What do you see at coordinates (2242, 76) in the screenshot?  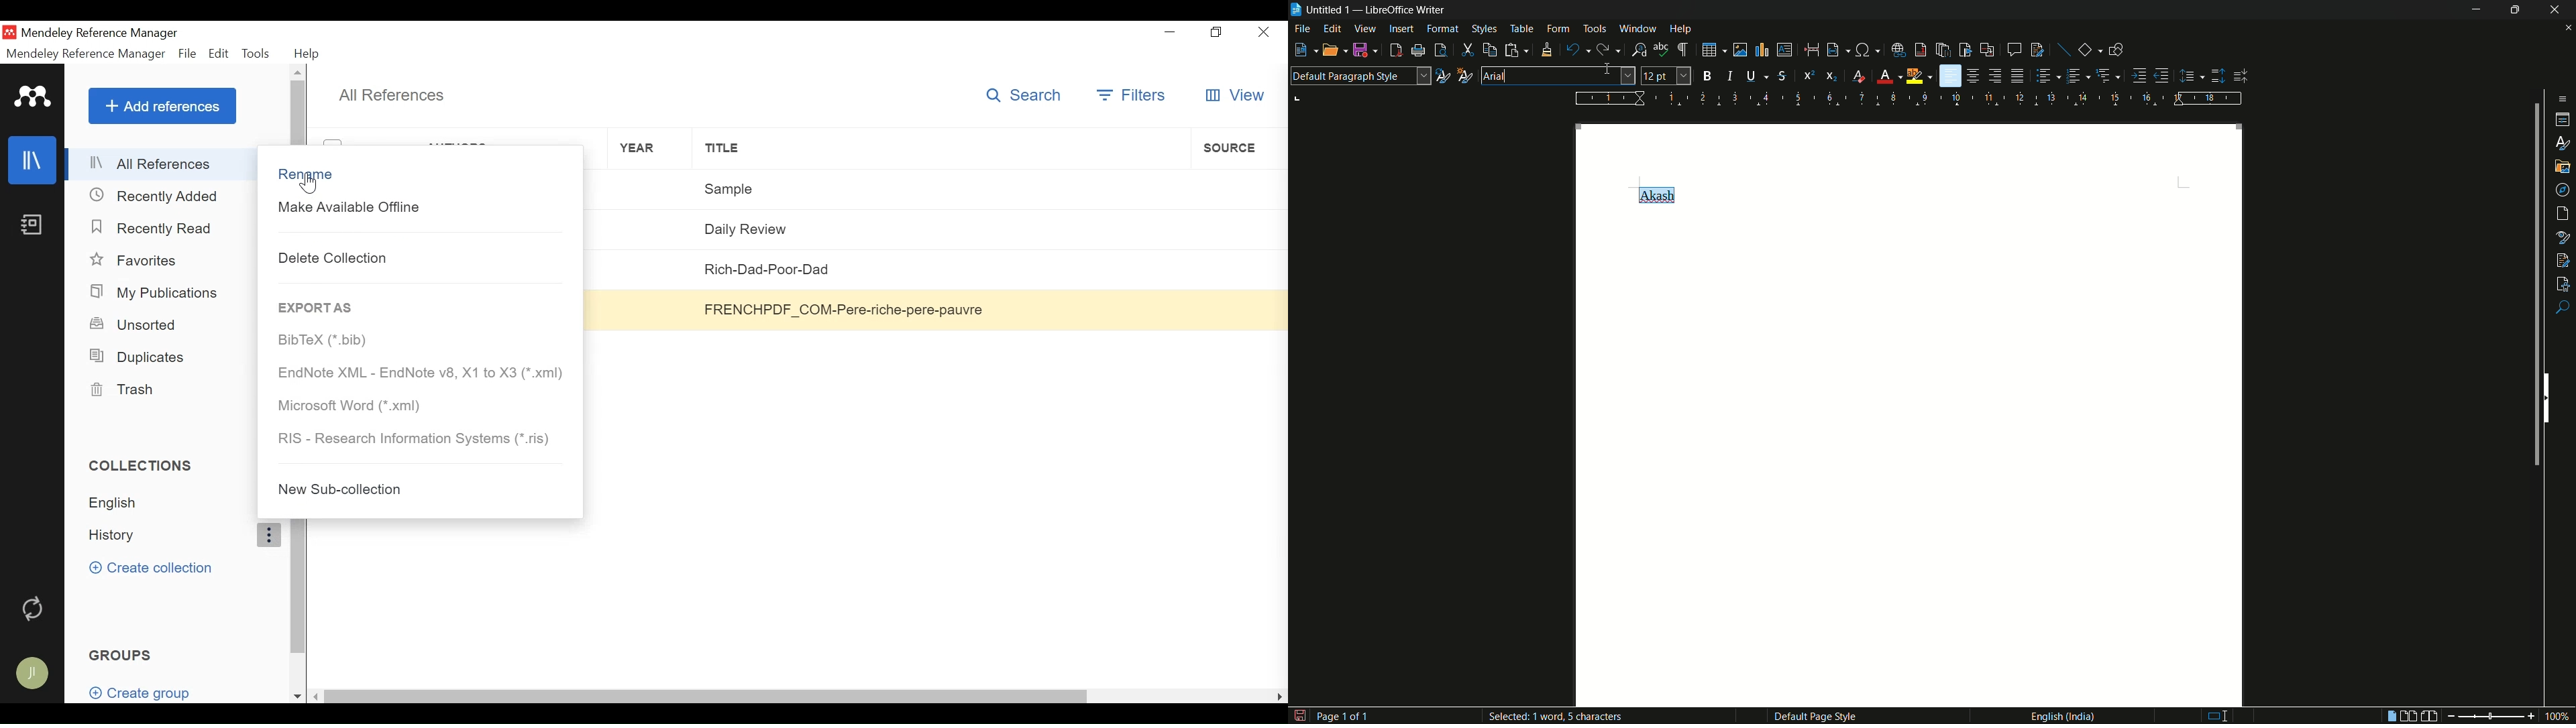 I see `decrease paragraph spacing` at bounding box center [2242, 76].